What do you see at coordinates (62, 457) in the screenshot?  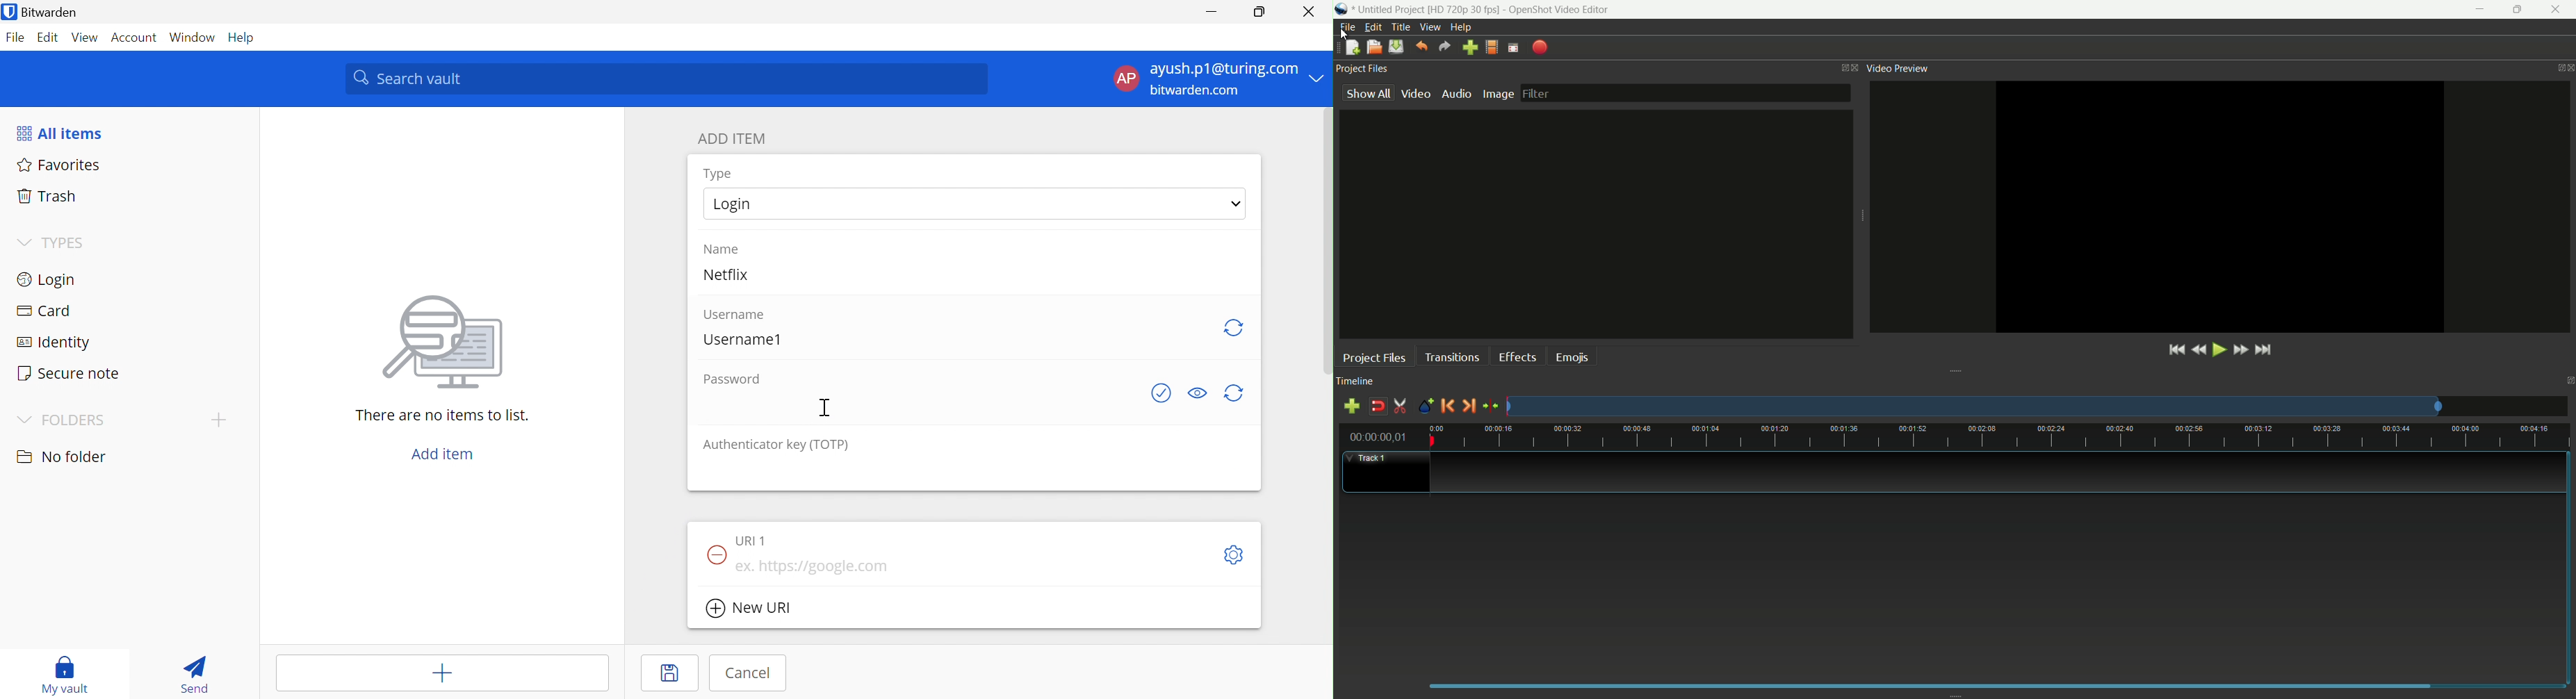 I see `No folder` at bounding box center [62, 457].